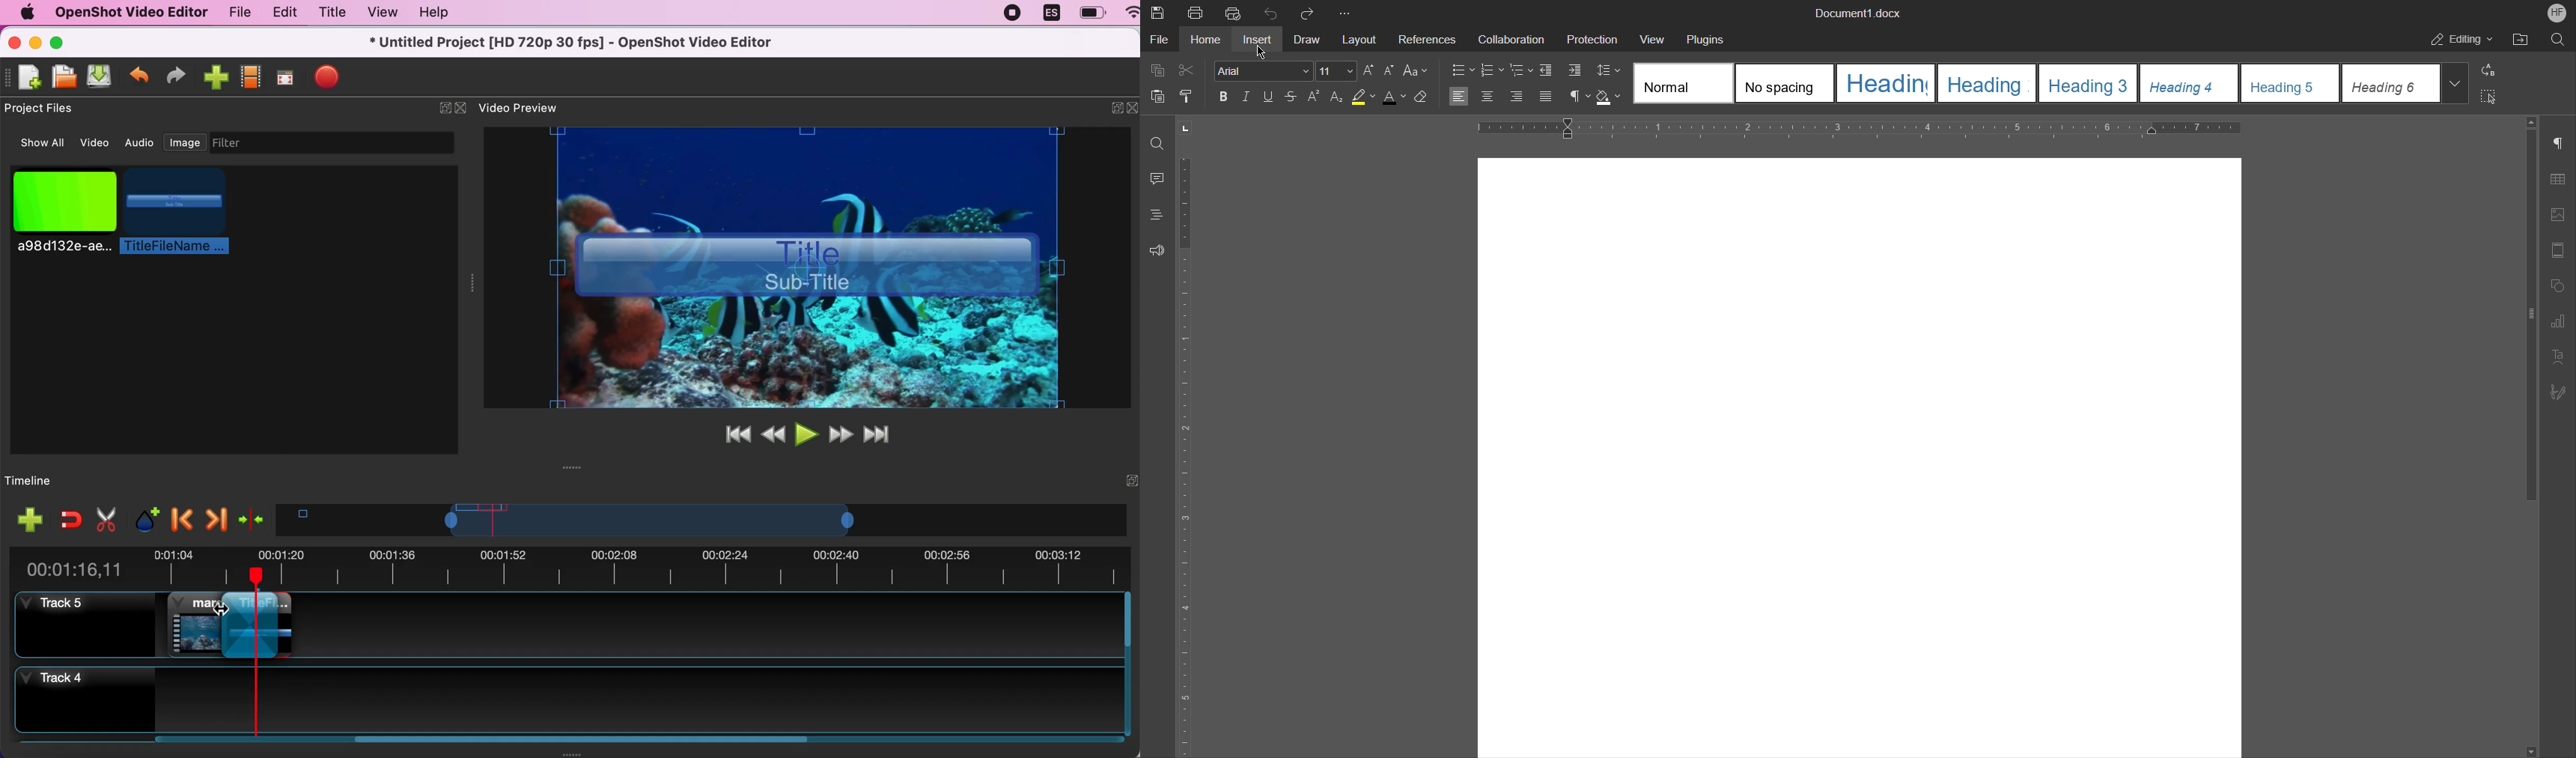 The height and width of the screenshot is (784, 2576). What do you see at coordinates (1014, 15) in the screenshot?
I see `recording stopped` at bounding box center [1014, 15].